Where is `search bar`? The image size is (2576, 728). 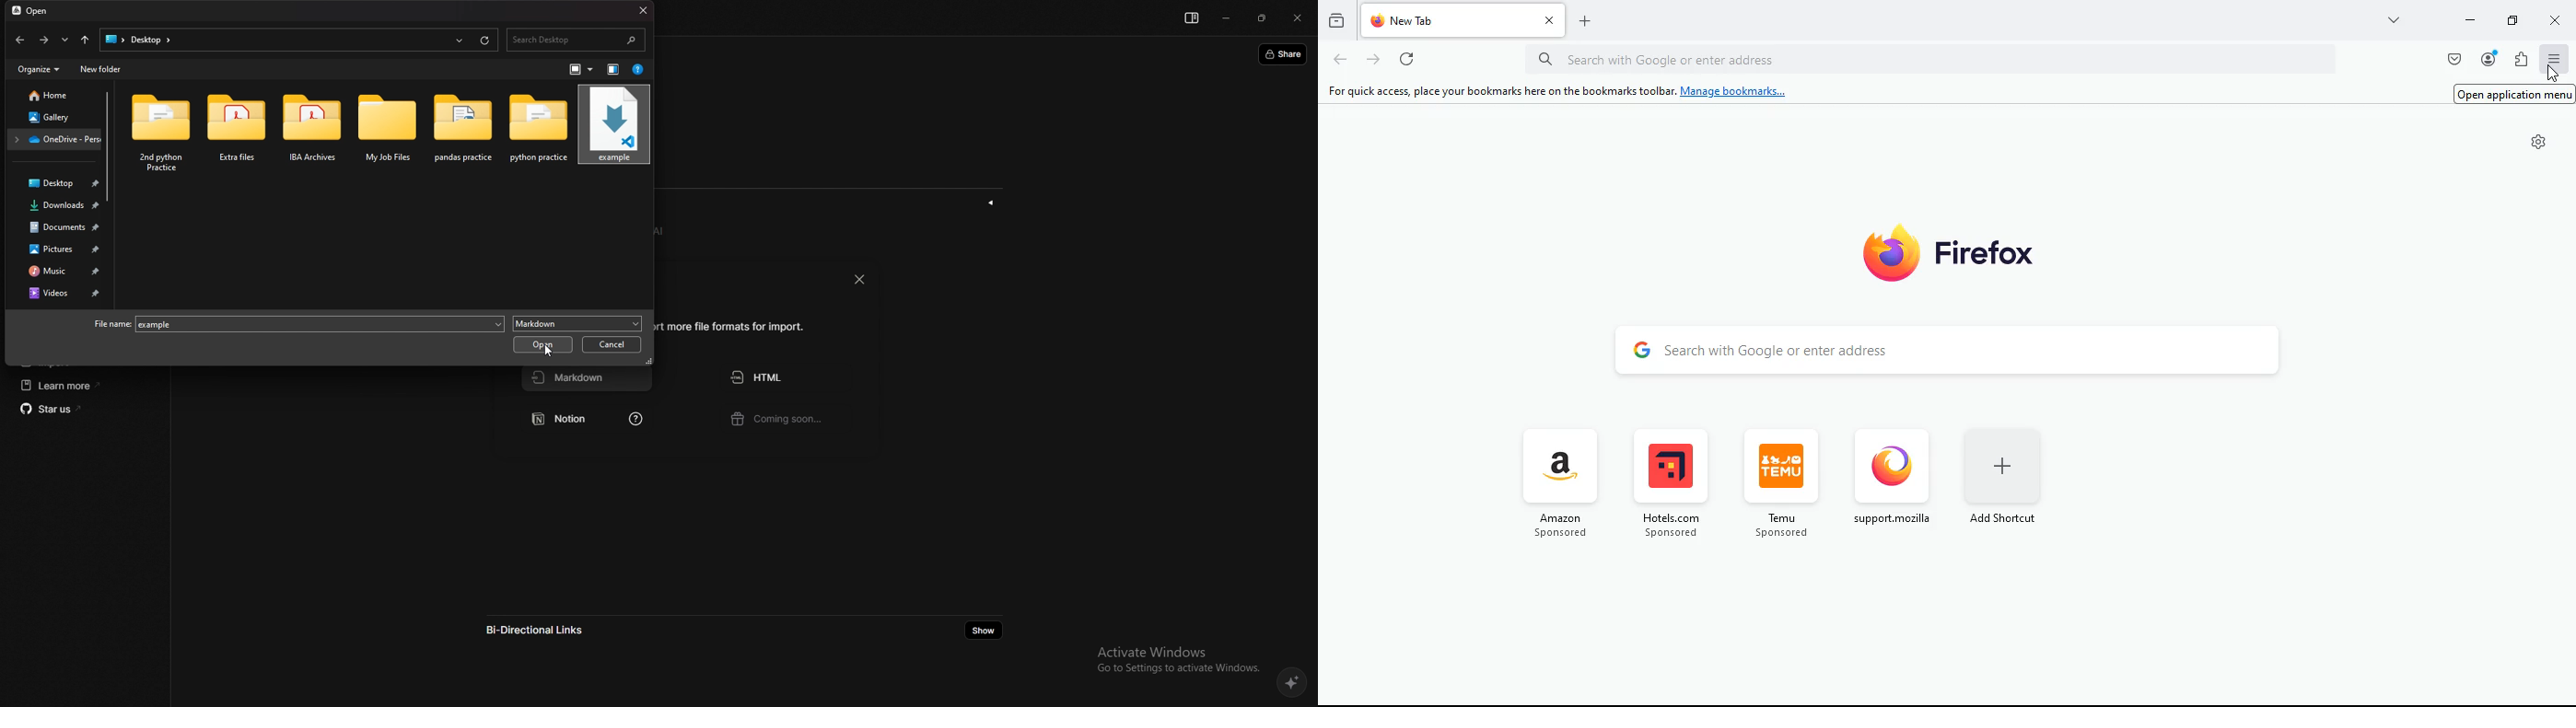 search bar is located at coordinates (577, 39).